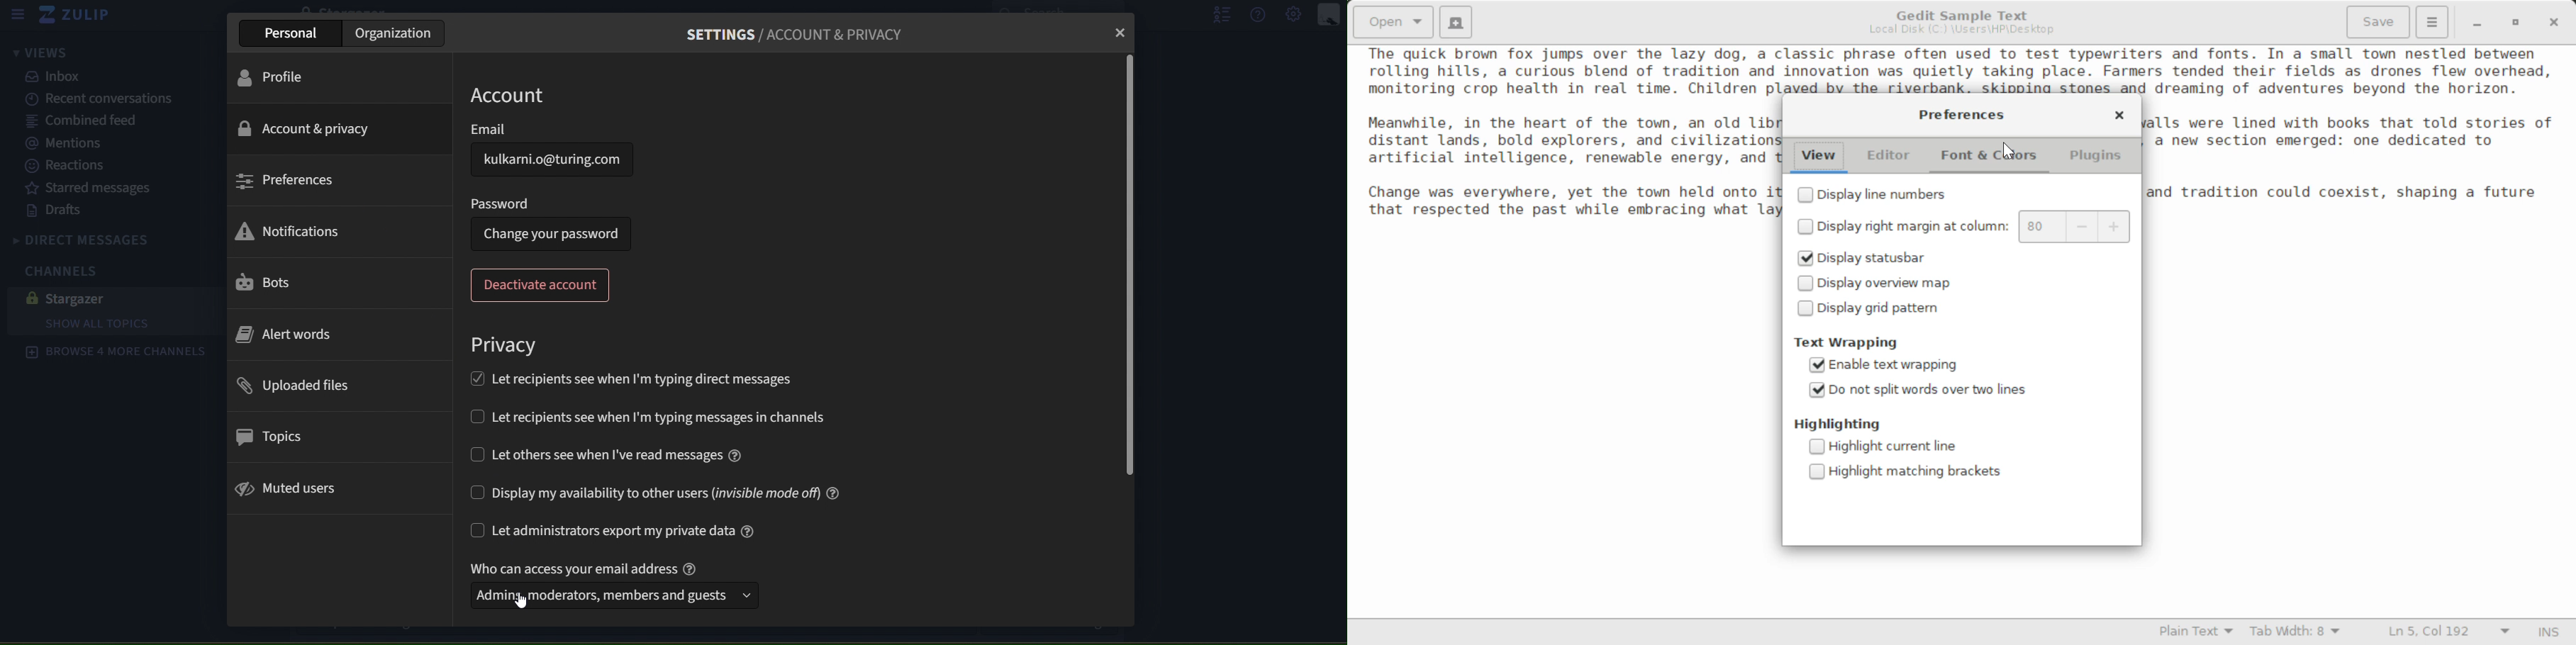 The image size is (2576, 672). Describe the element at coordinates (1871, 310) in the screenshot. I see `Display Grid Patterns` at that location.